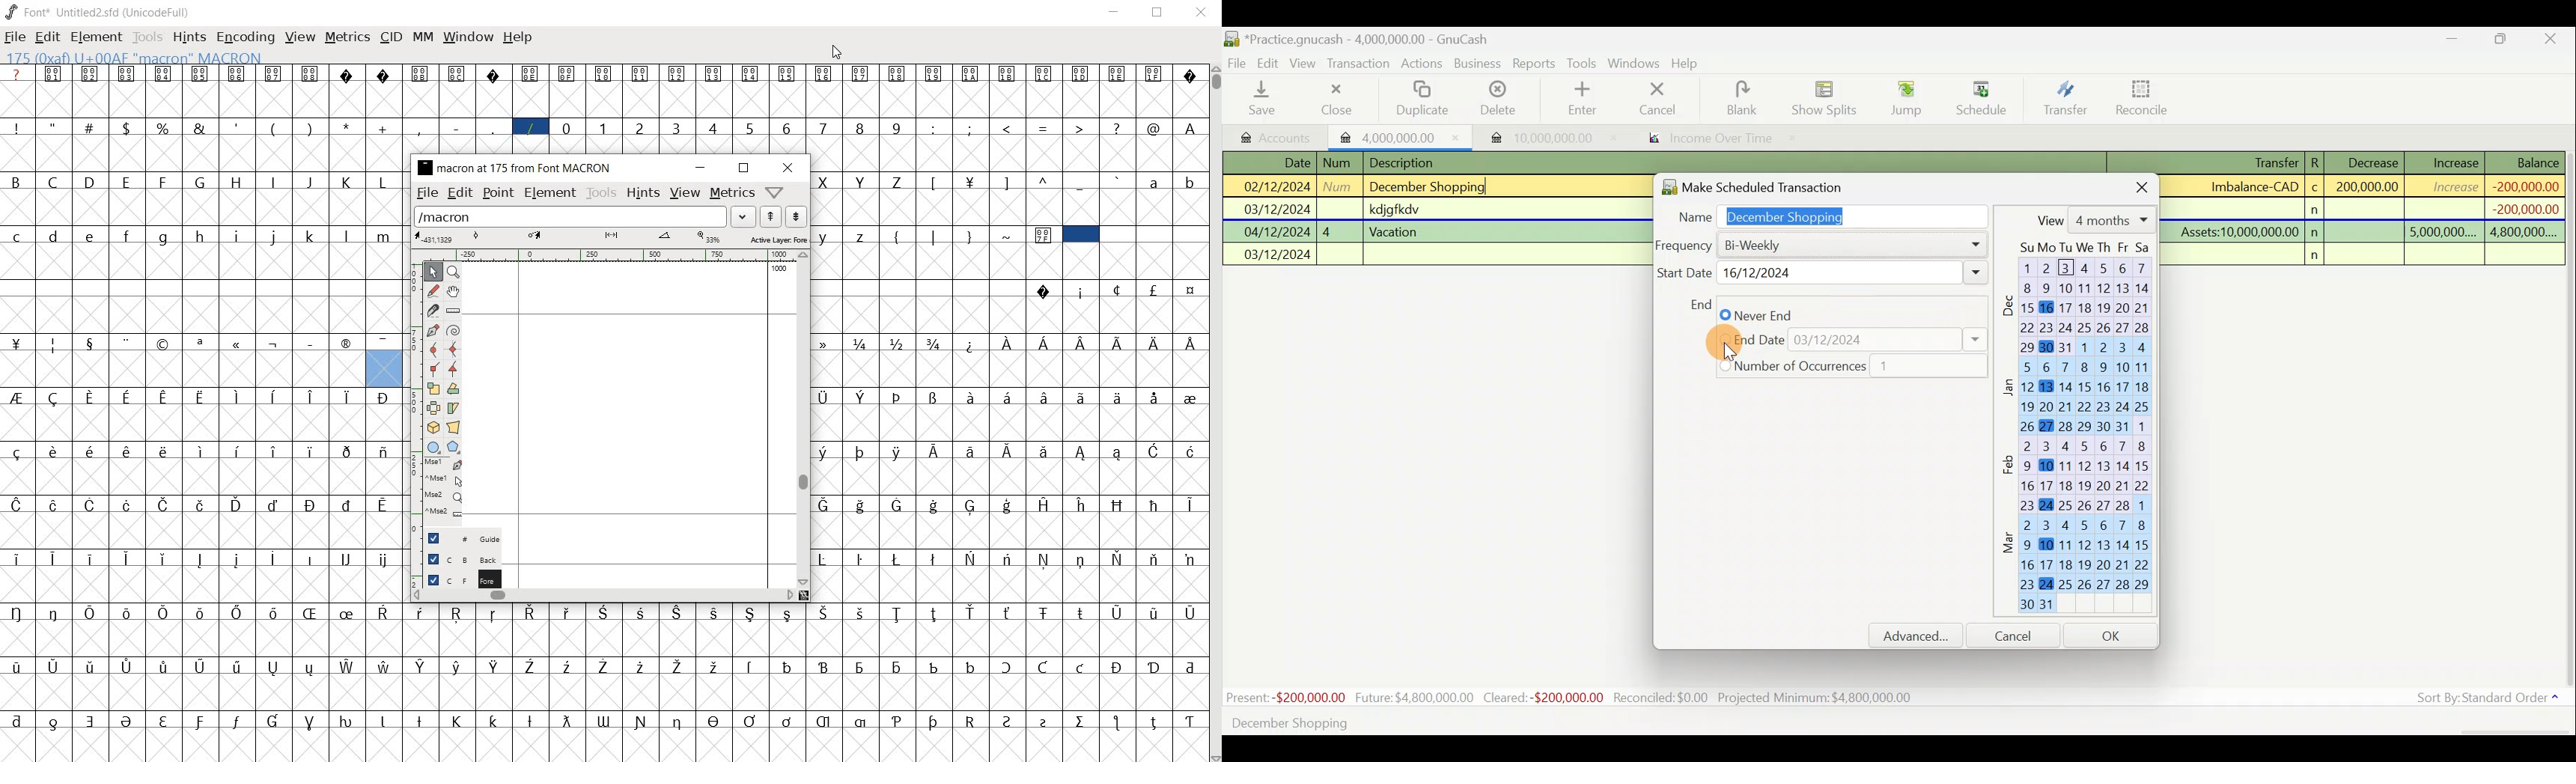 This screenshot has width=2576, height=784. I want to click on Daily, so click(1787, 244).